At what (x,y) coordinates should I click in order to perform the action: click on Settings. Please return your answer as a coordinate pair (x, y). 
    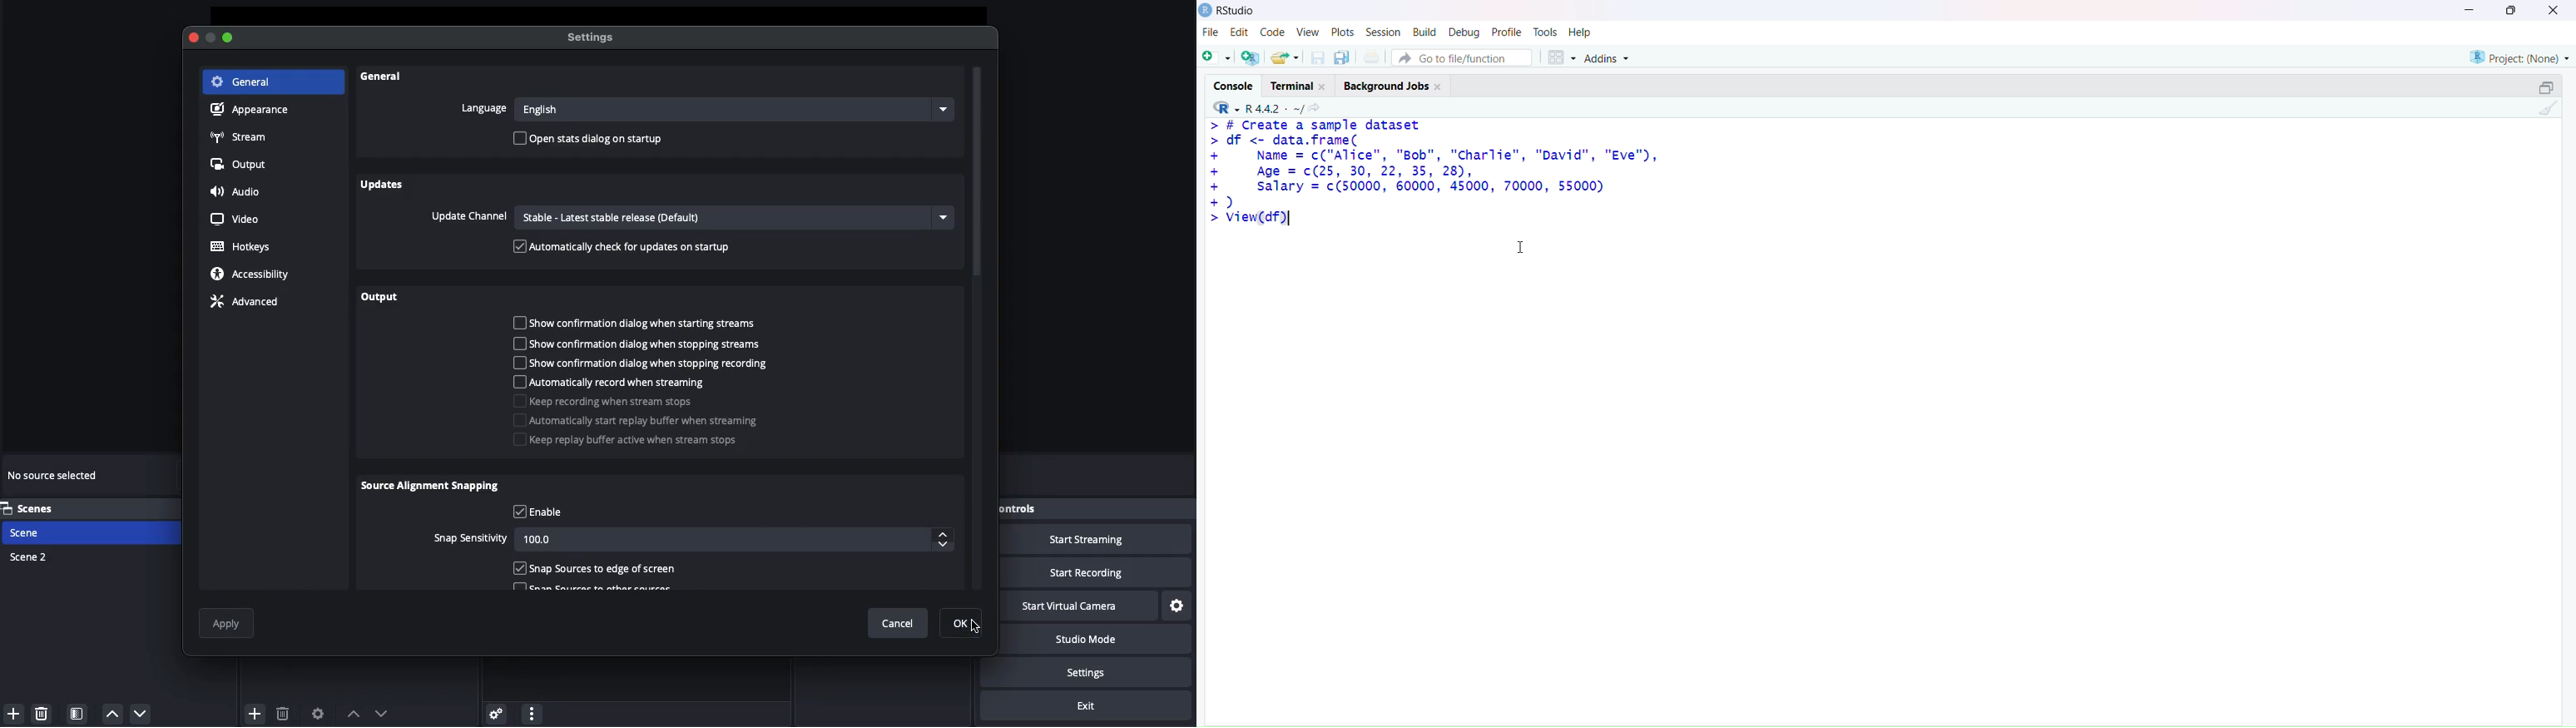
    Looking at the image, I should click on (1178, 604).